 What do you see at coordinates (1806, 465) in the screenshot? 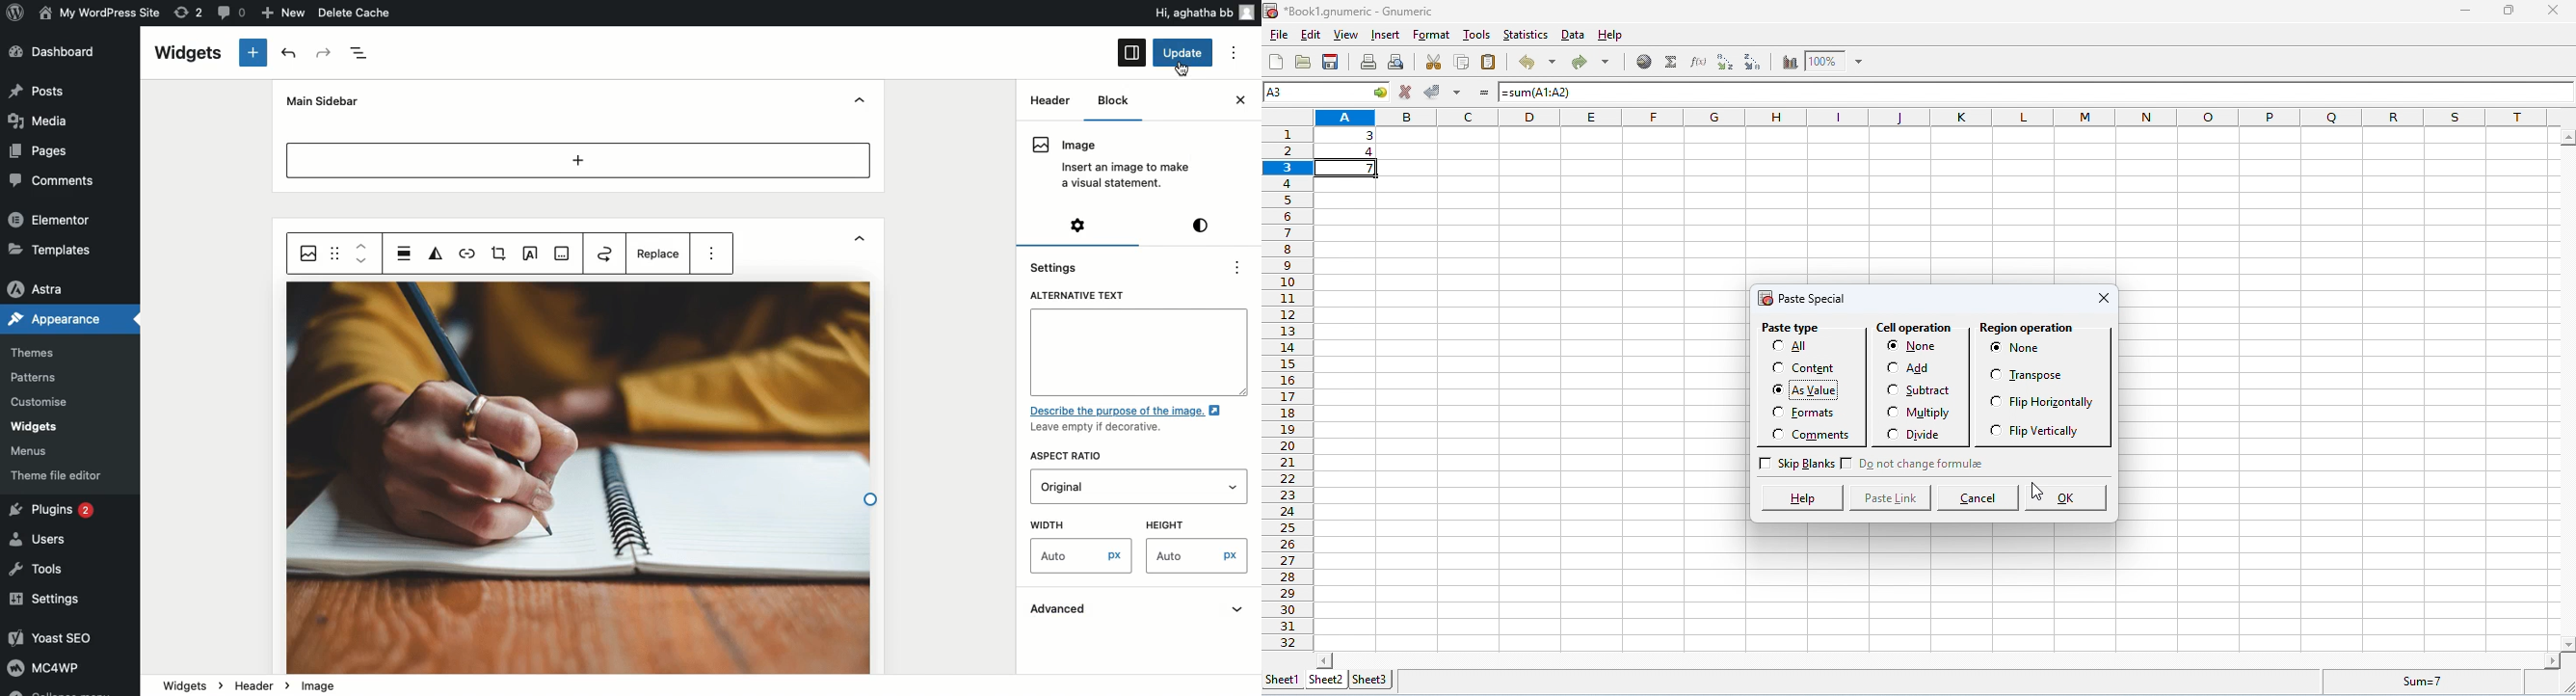
I see `skip banks` at bounding box center [1806, 465].